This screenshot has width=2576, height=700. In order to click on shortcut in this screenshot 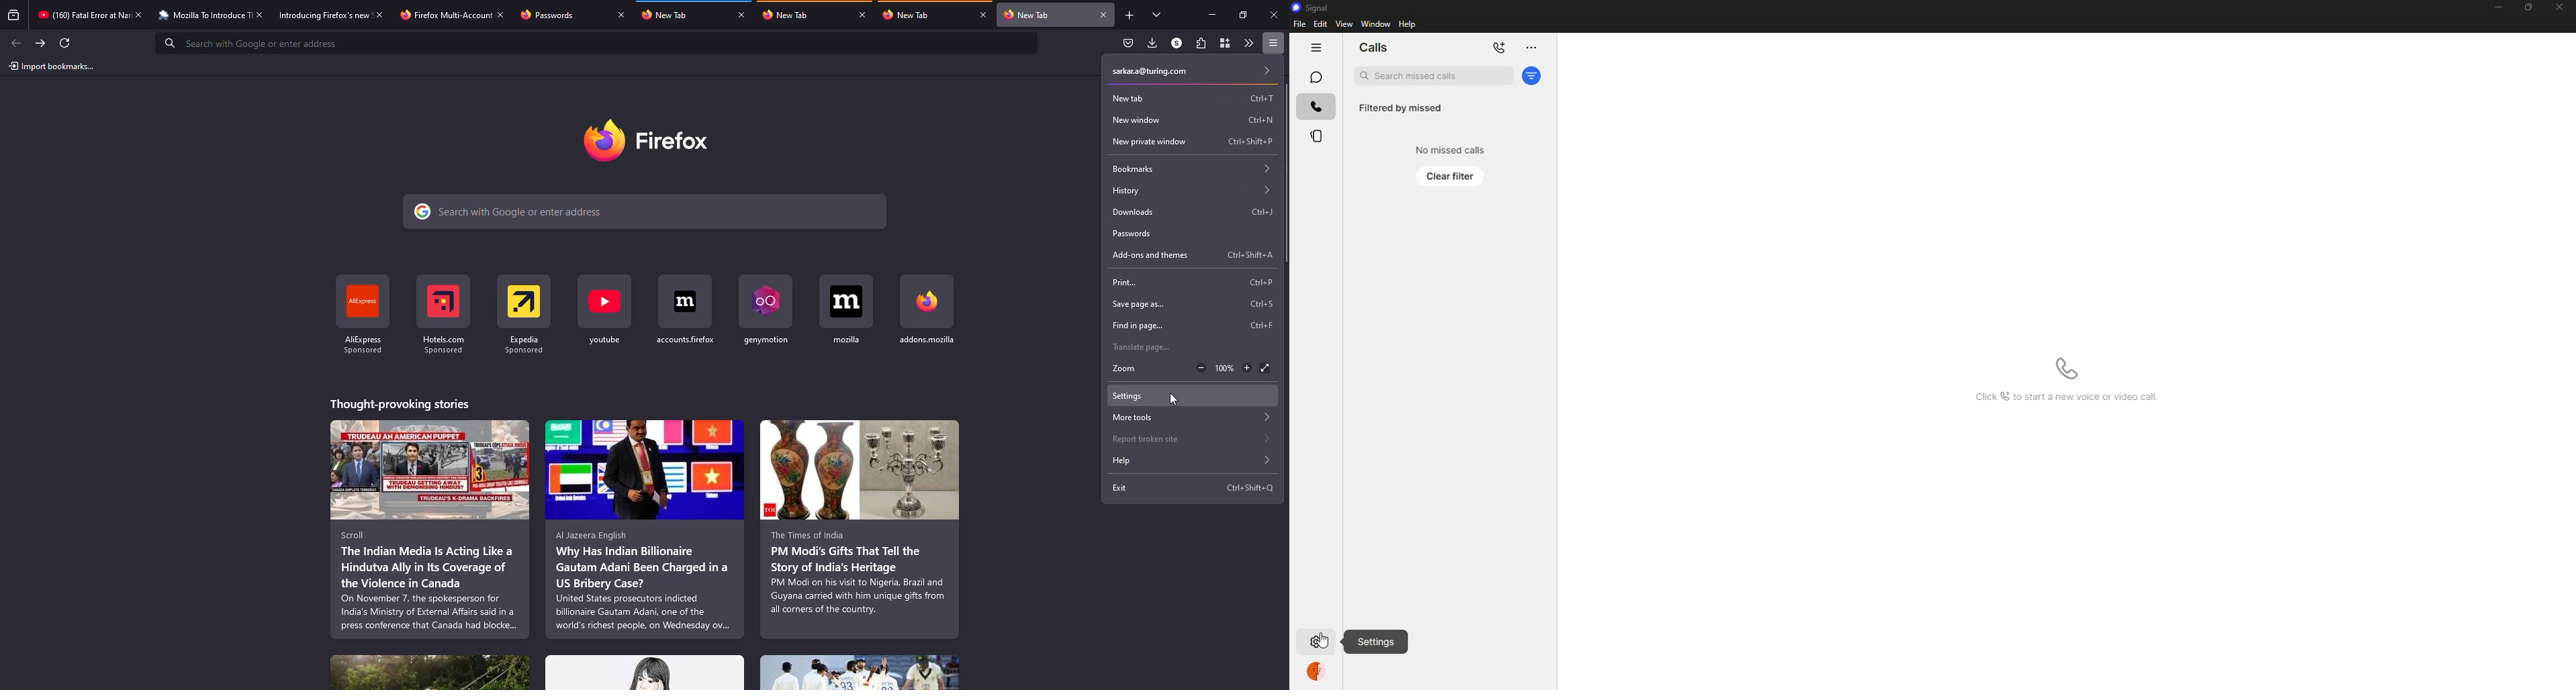, I will do `click(442, 315)`.